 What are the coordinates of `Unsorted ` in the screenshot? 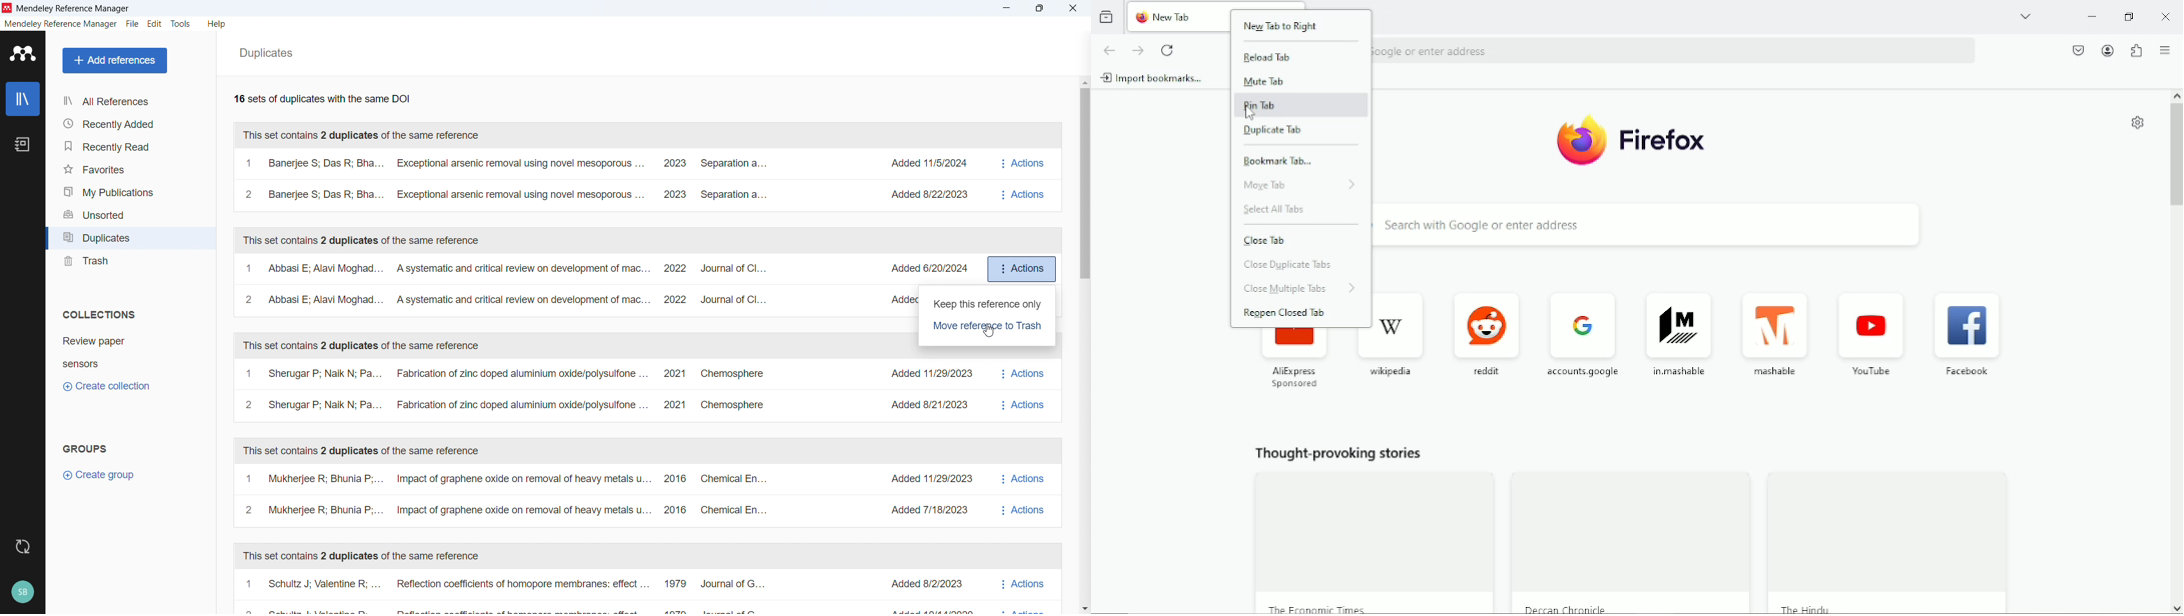 It's located at (129, 213).